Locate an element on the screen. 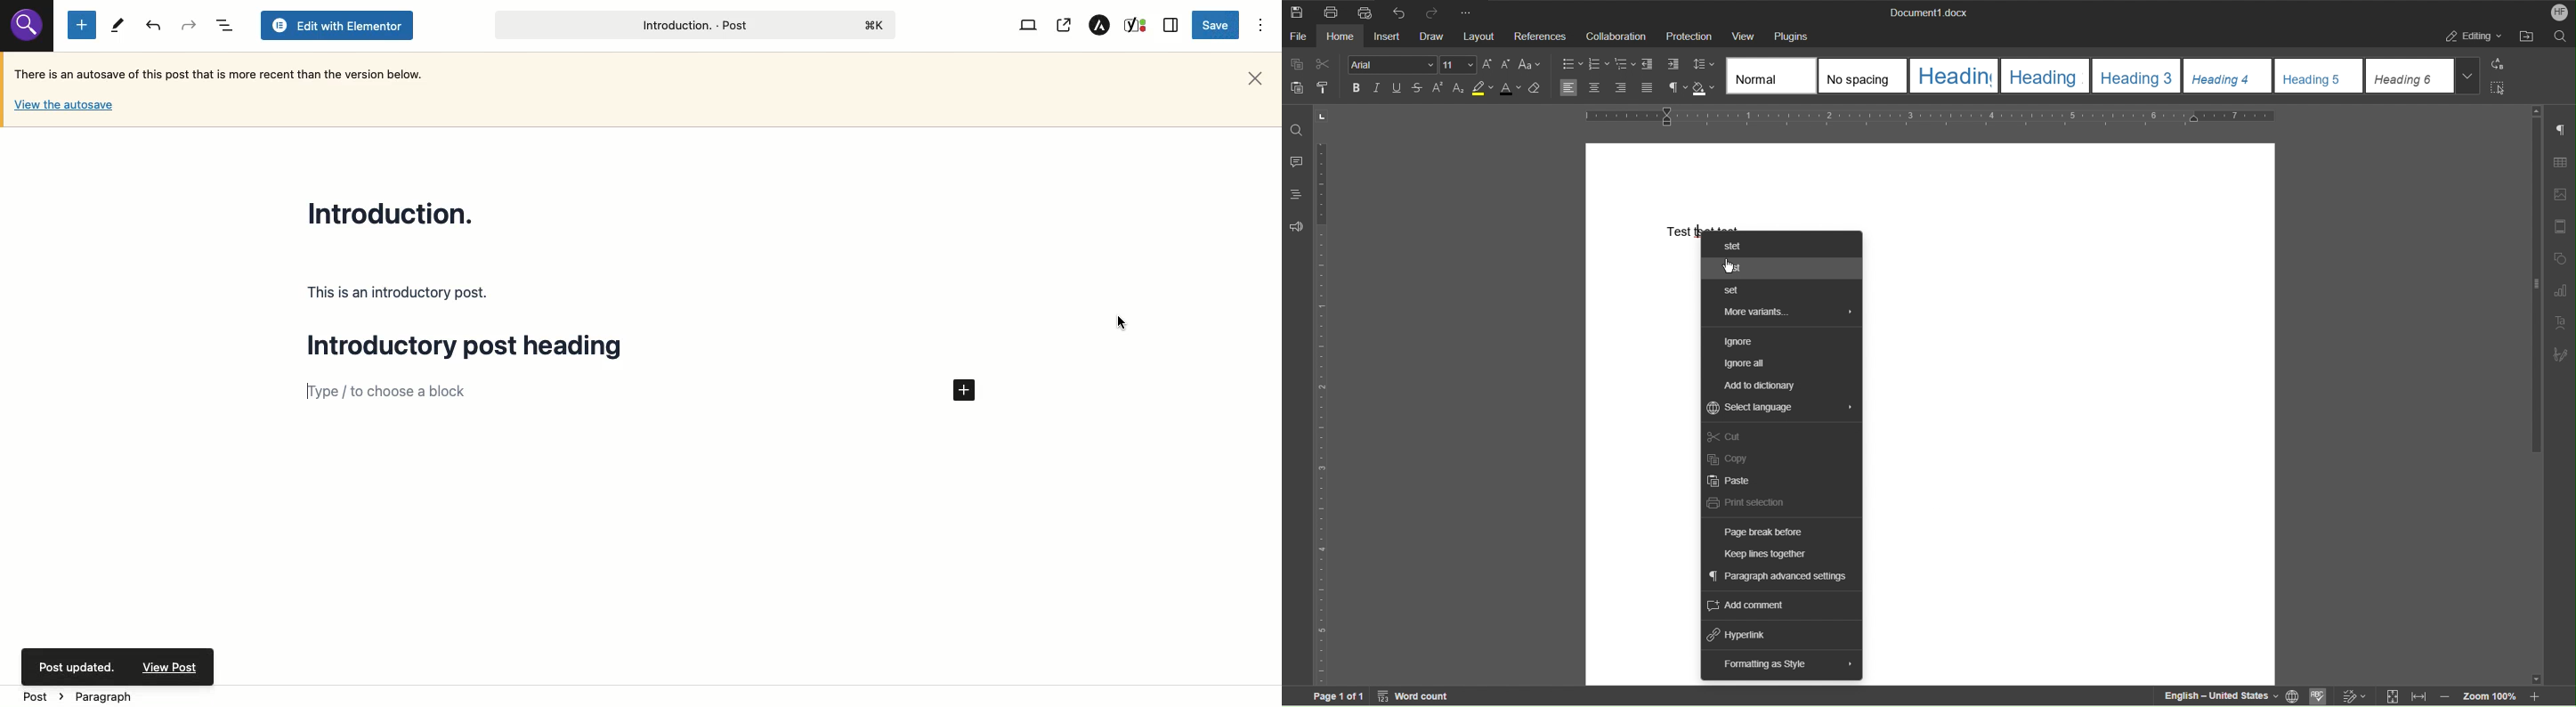 The width and height of the screenshot is (2576, 728). Numbered List is located at coordinates (1598, 64).